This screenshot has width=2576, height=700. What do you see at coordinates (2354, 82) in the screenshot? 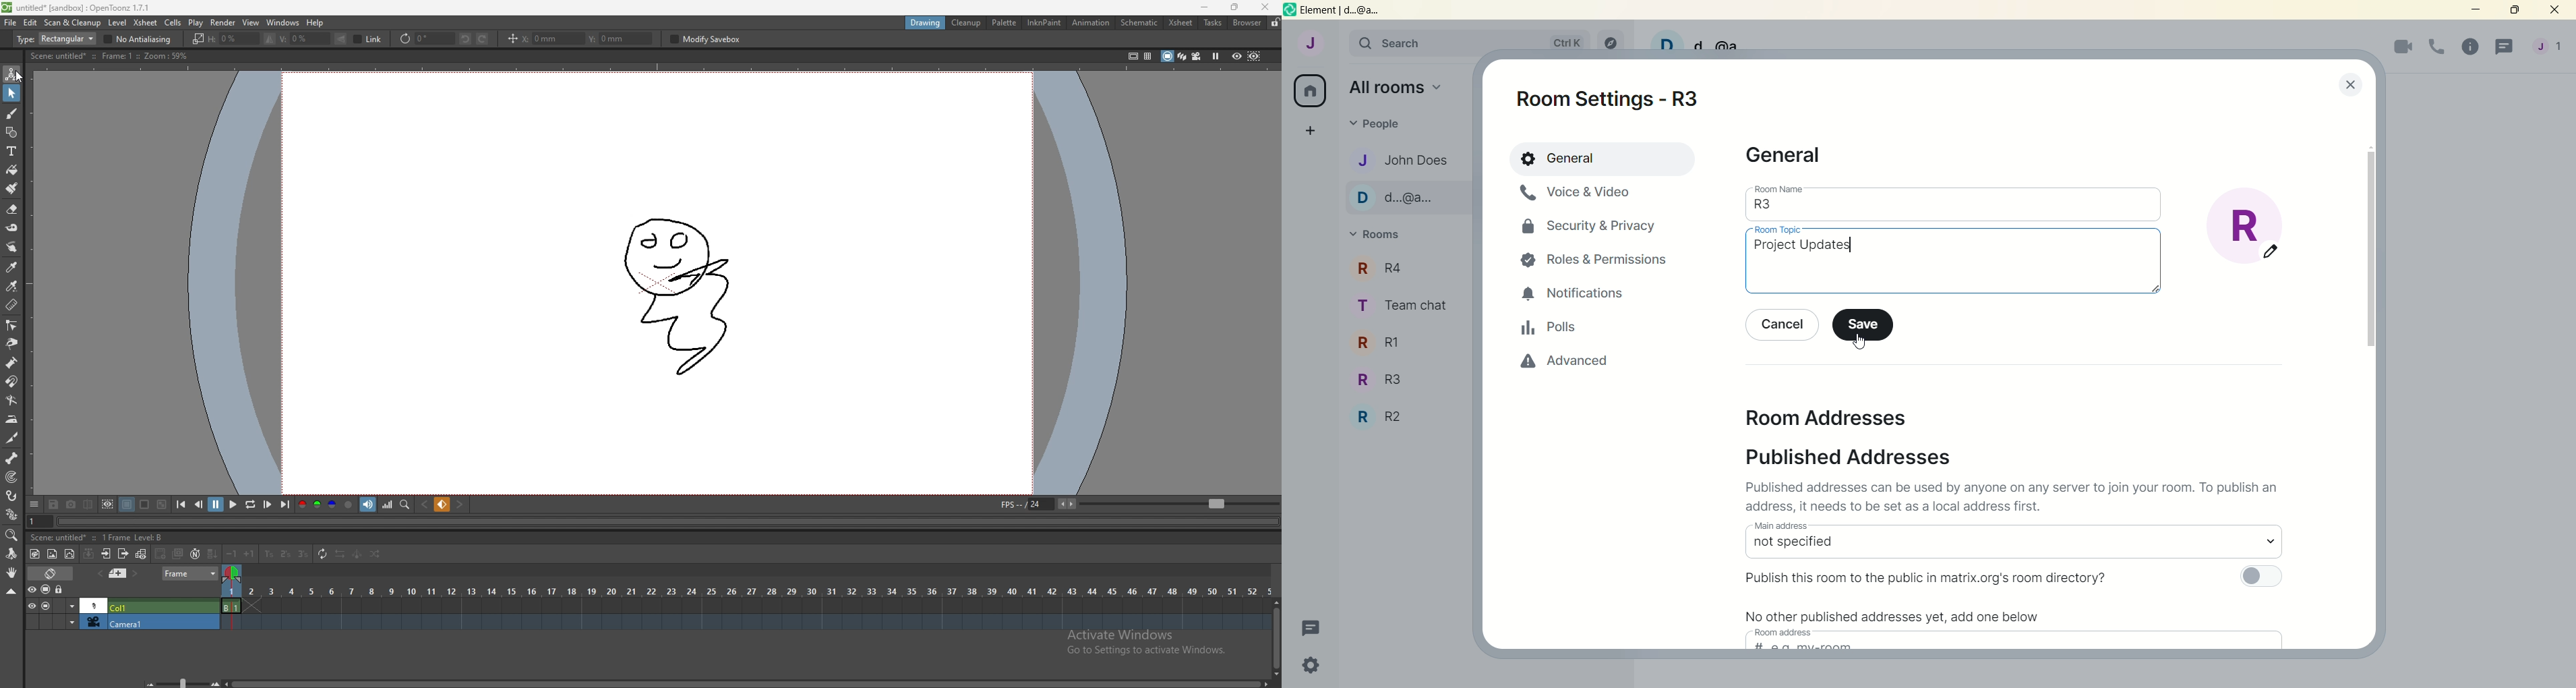
I see `lose` at bounding box center [2354, 82].